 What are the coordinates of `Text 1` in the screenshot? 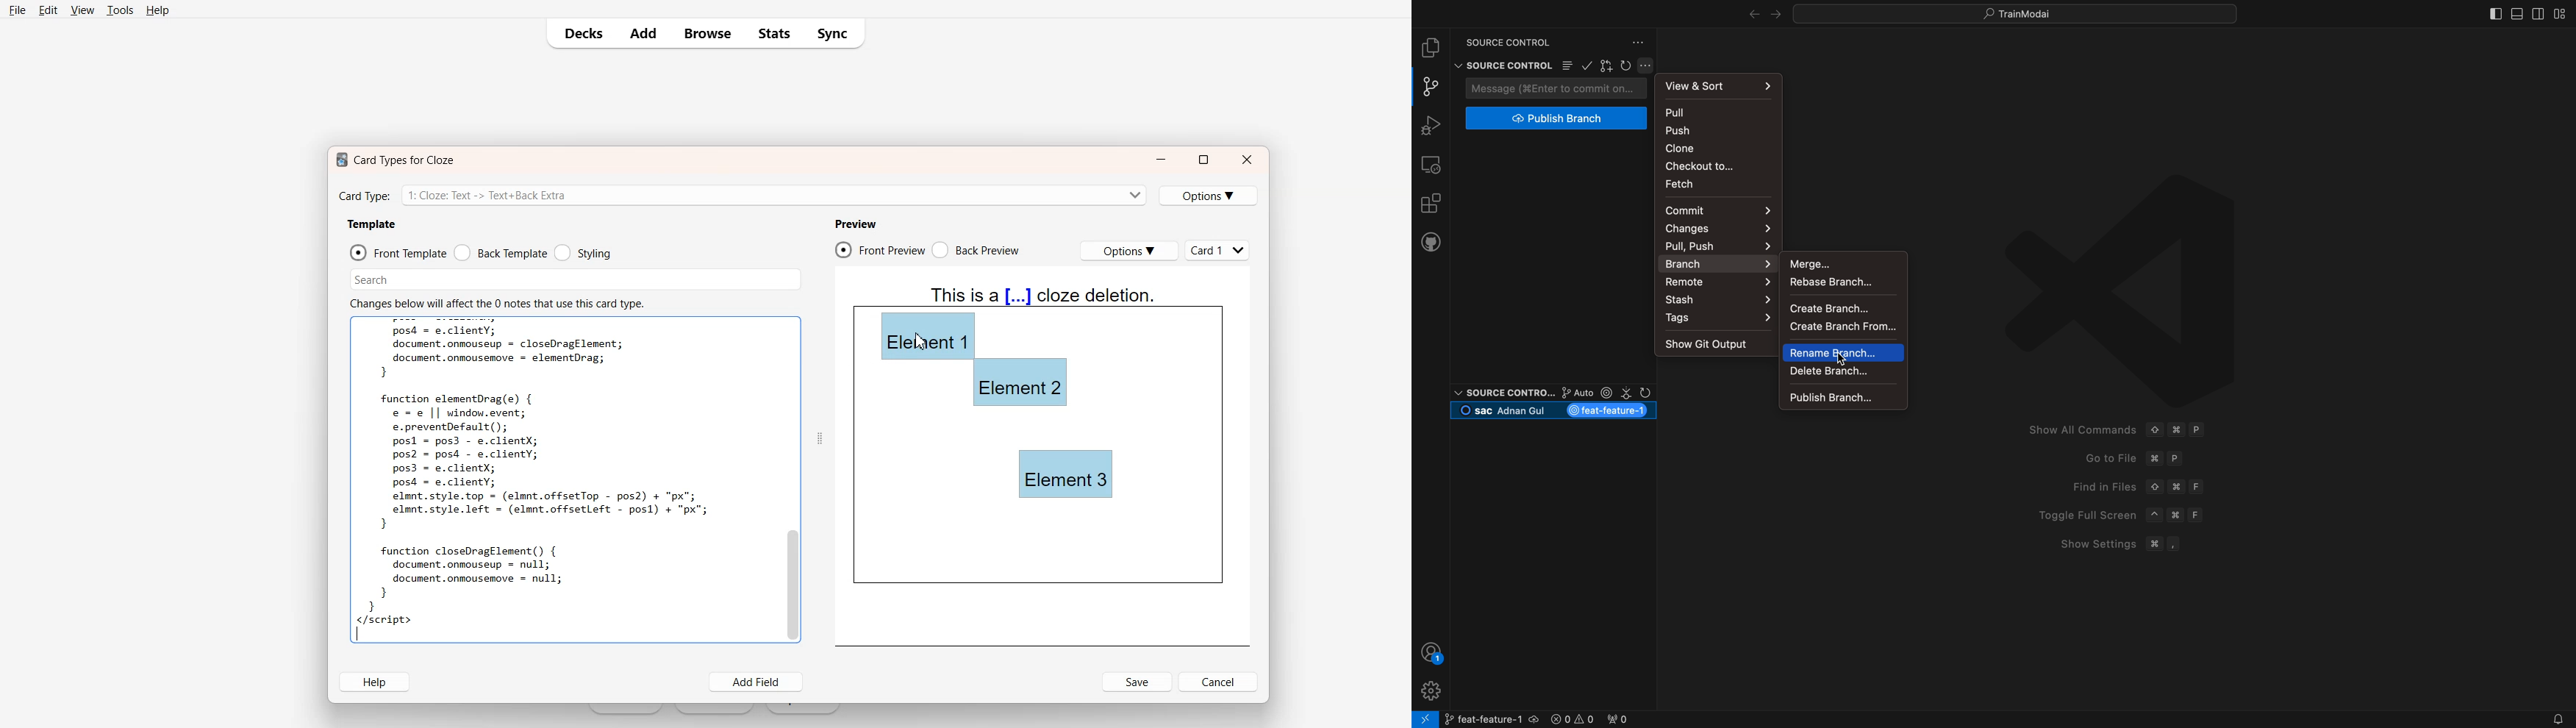 It's located at (392, 160).